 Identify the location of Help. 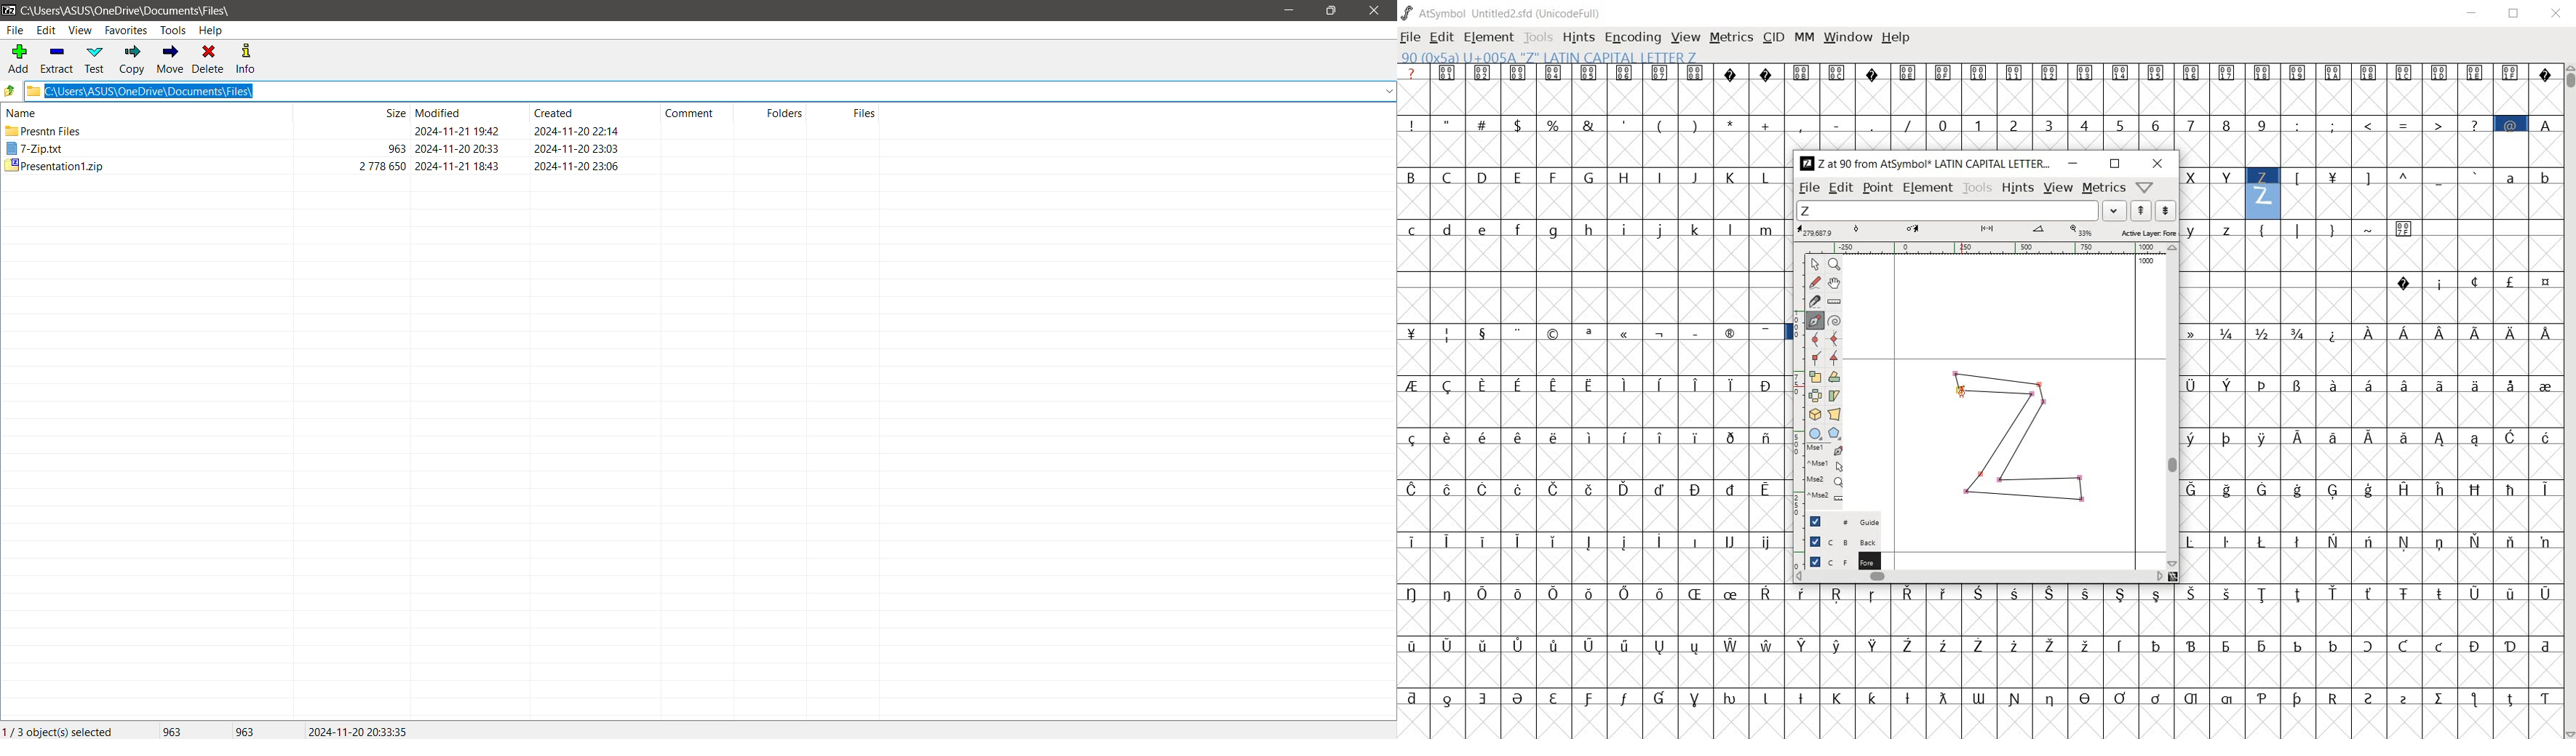
(211, 30).